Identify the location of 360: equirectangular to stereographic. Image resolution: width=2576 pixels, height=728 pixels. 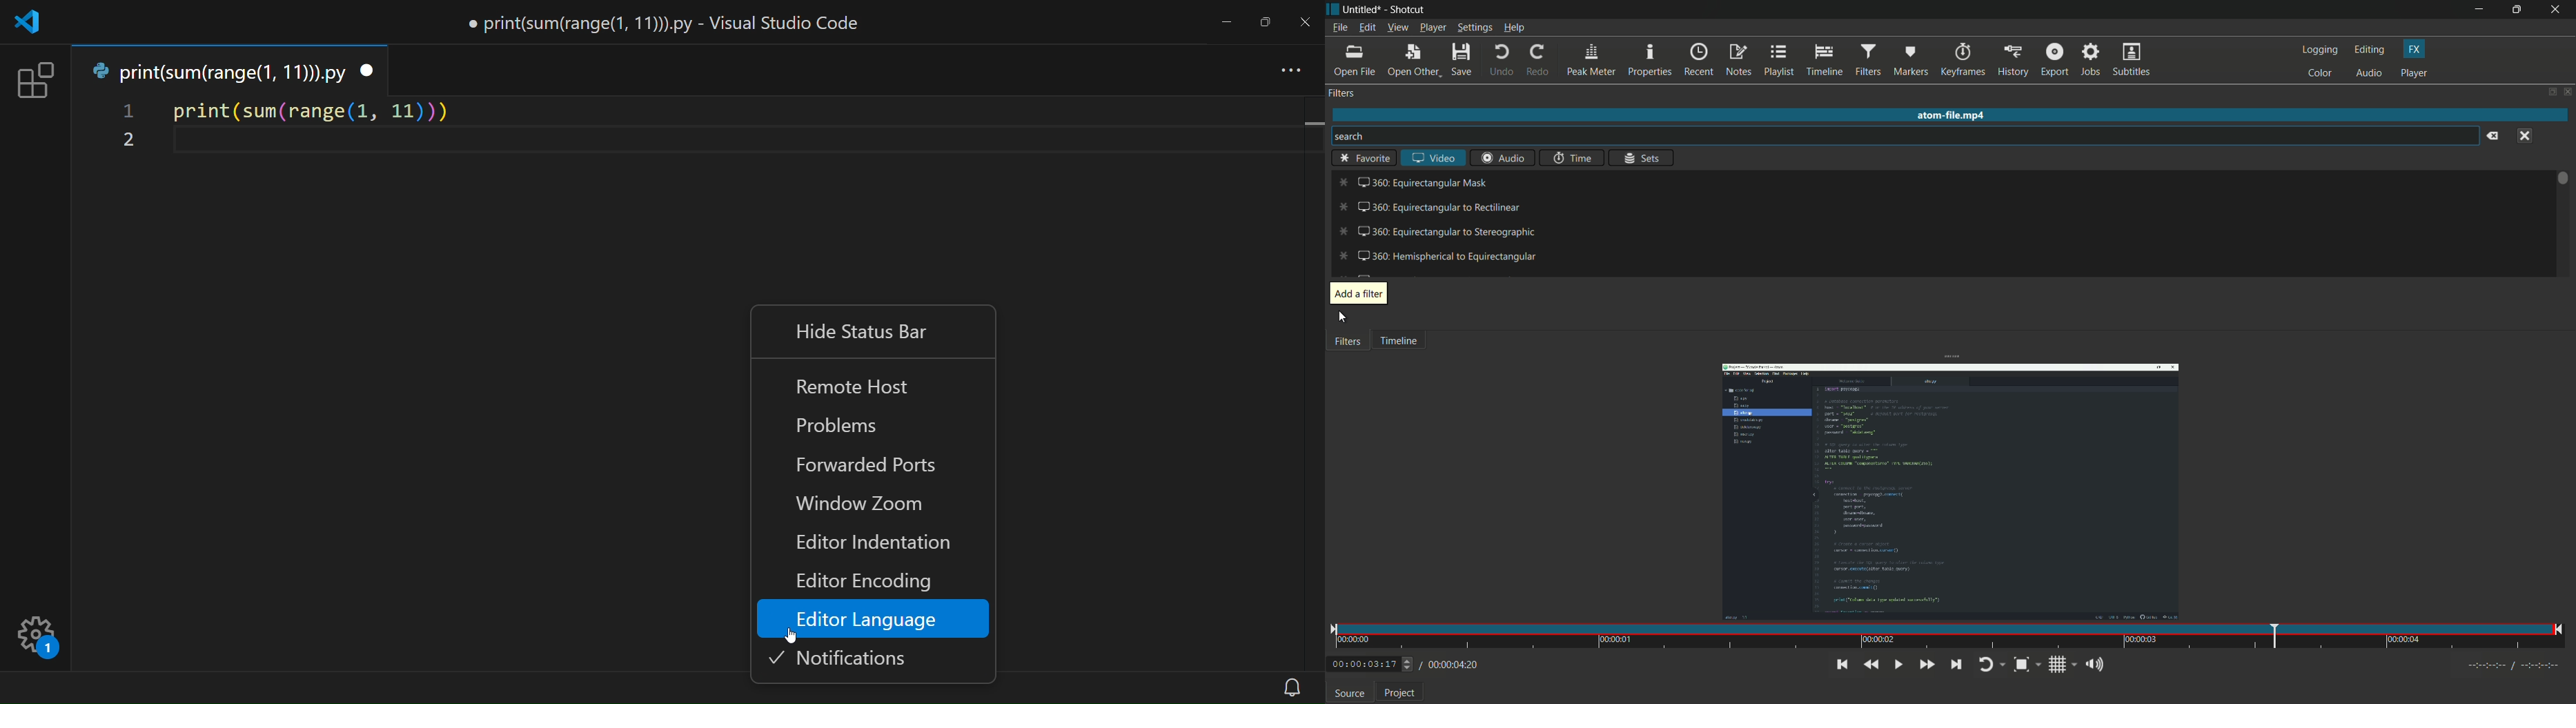
(1438, 231).